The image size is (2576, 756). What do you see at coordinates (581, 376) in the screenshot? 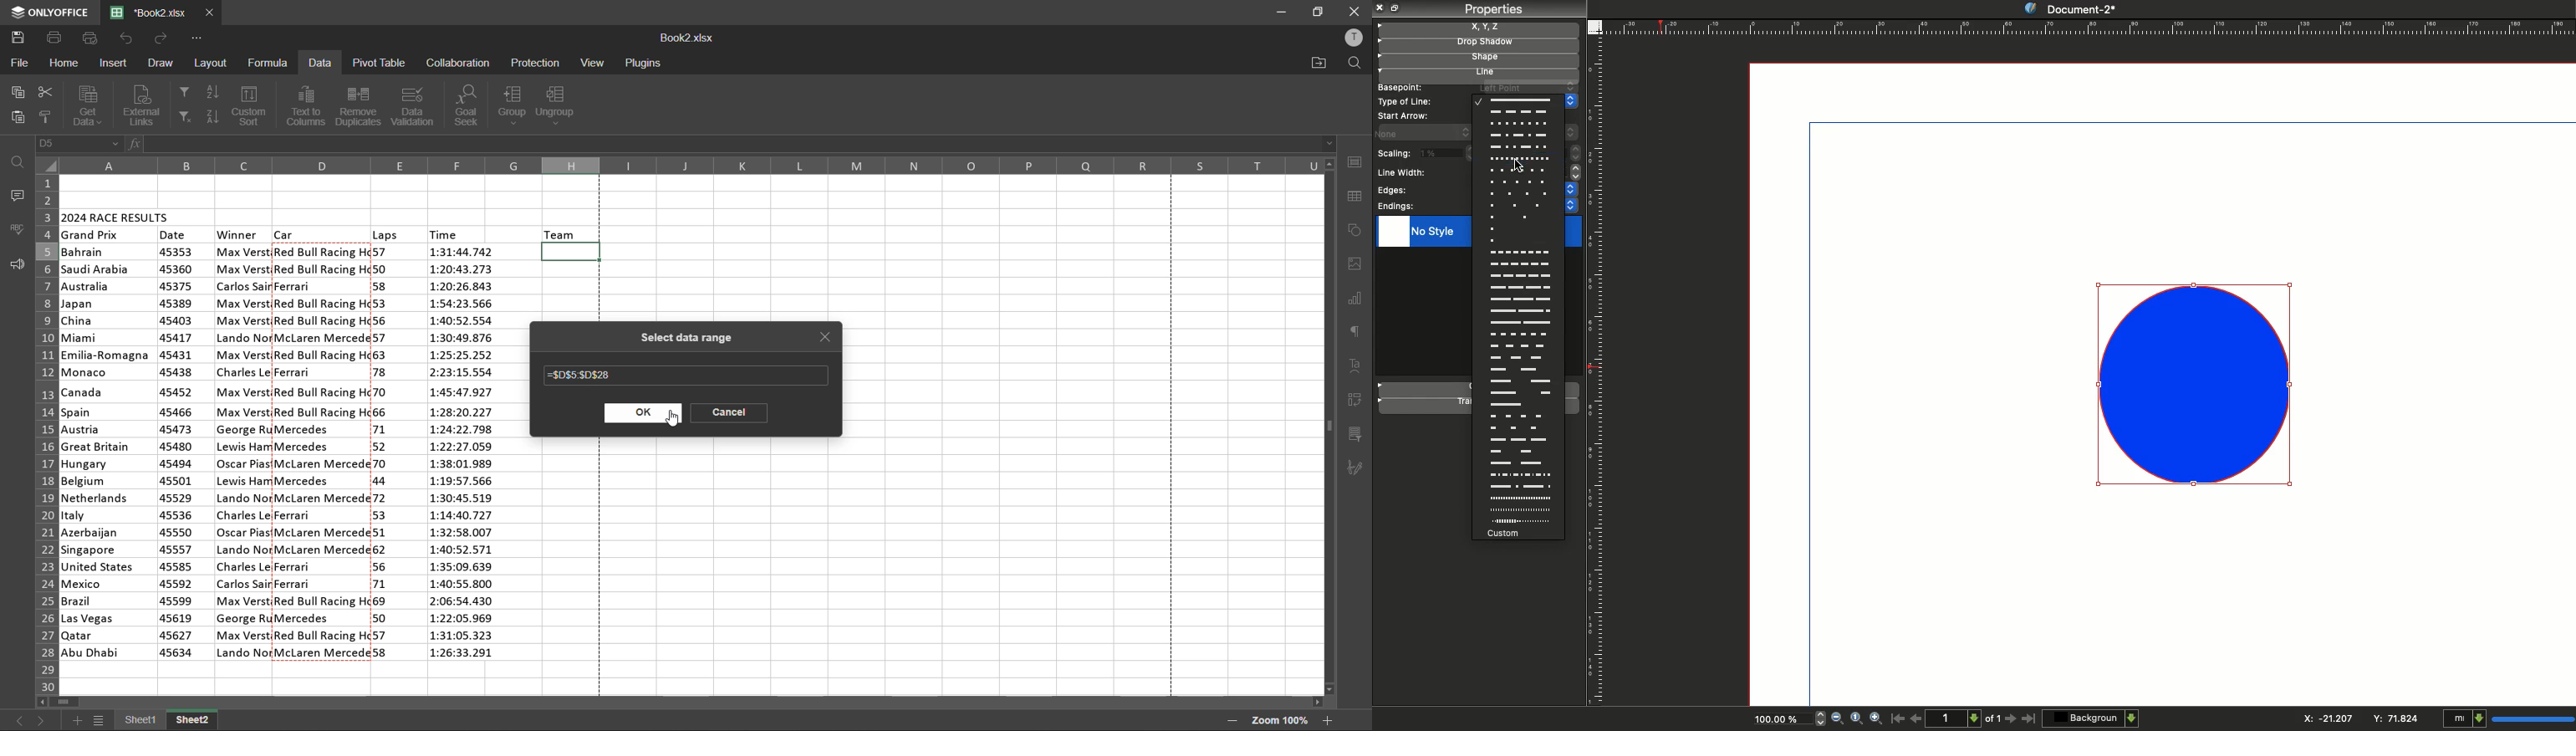
I see `updated range` at bounding box center [581, 376].